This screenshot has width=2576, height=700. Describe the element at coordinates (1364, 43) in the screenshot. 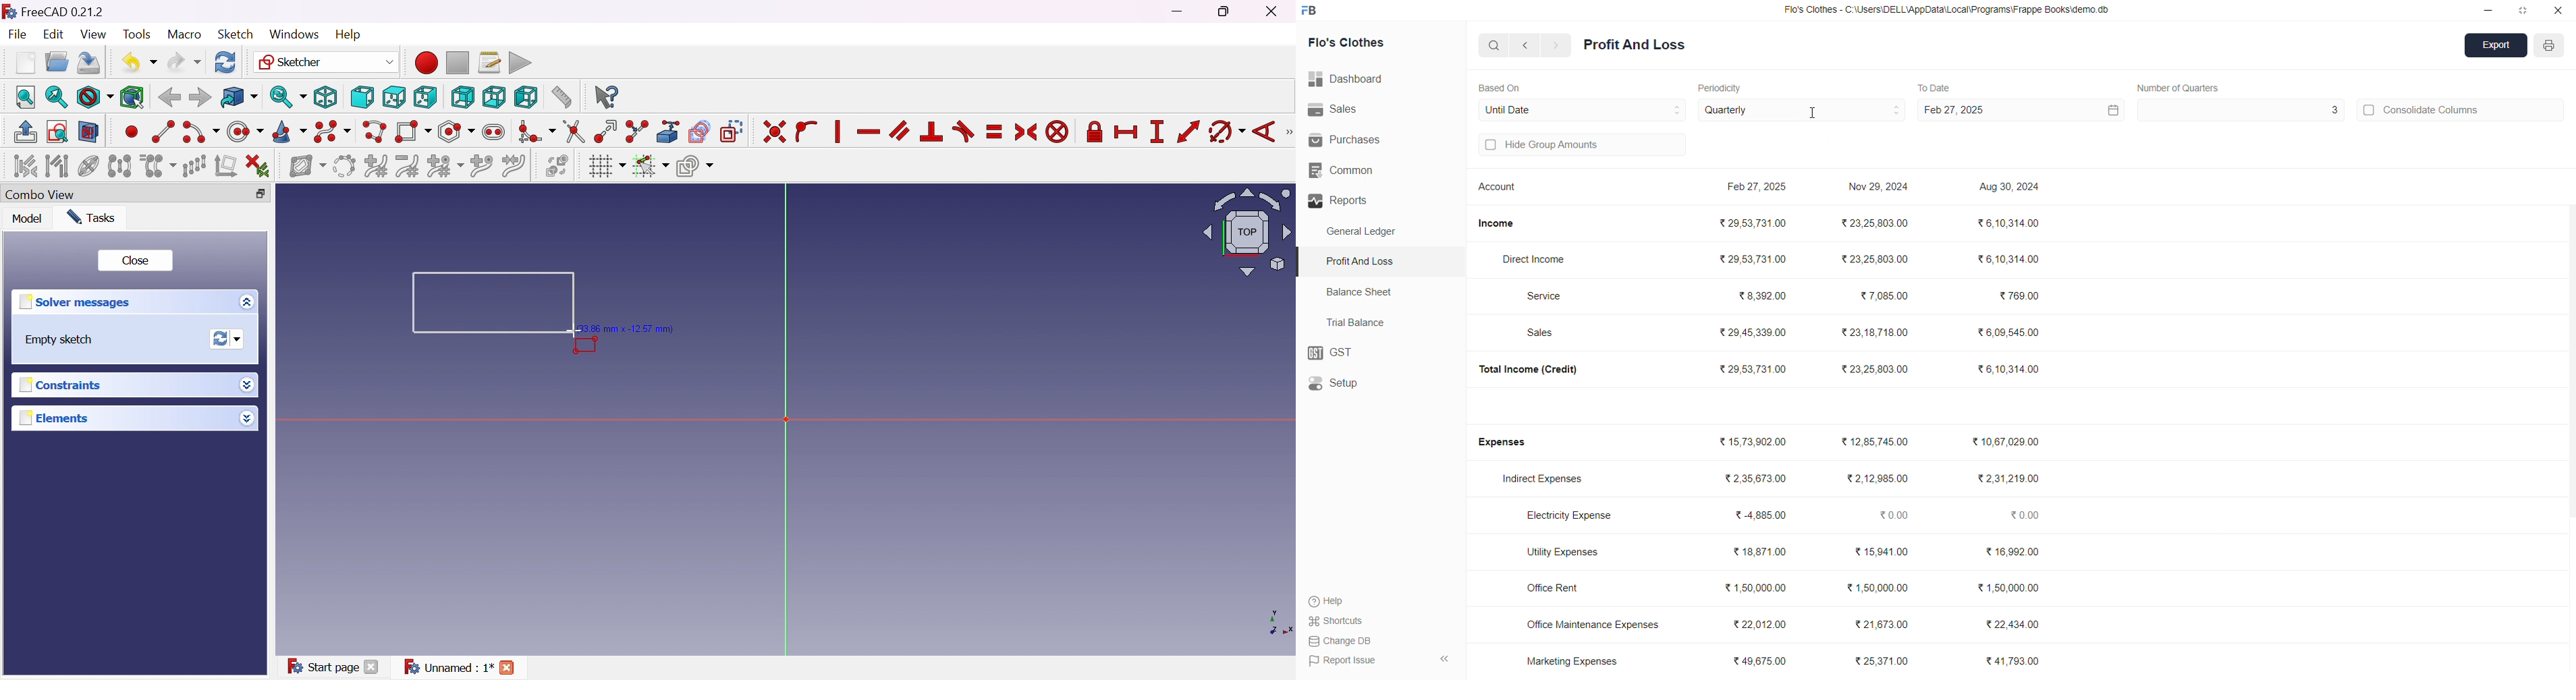

I see `Flo's Clothes` at that location.